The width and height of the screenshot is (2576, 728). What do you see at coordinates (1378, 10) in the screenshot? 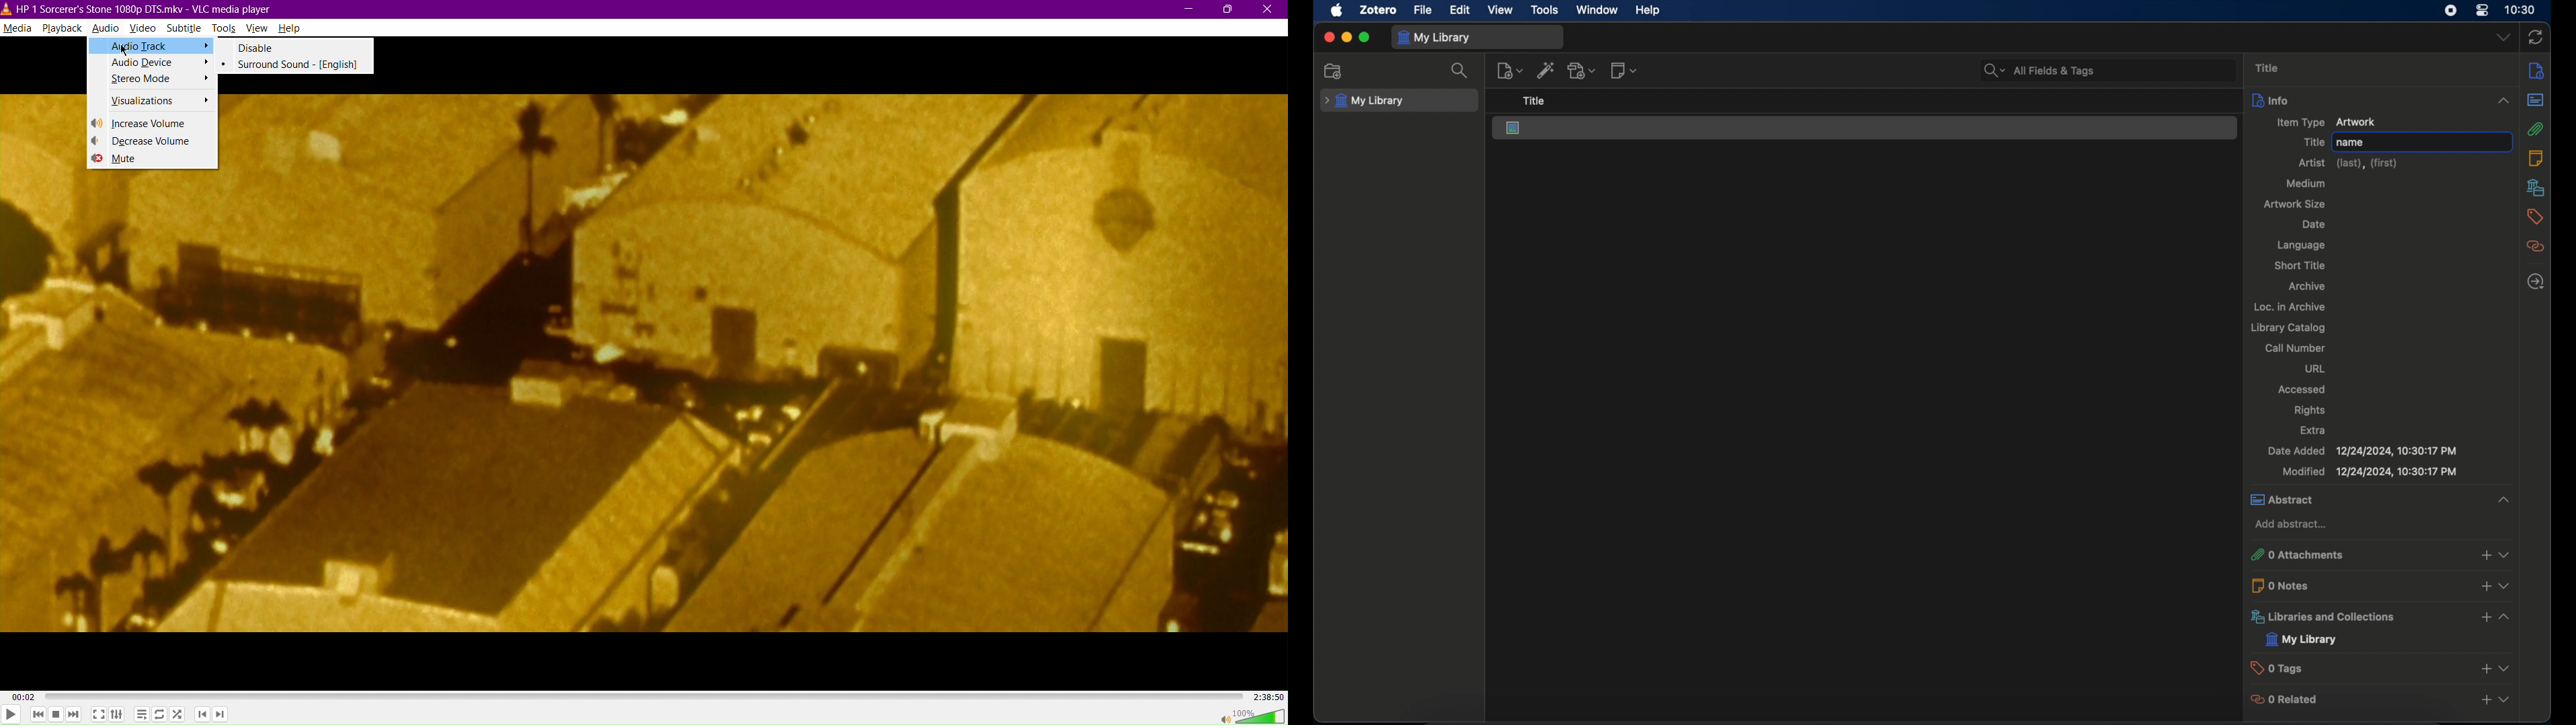
I see `zotero` at bounding box center [1378, 10].